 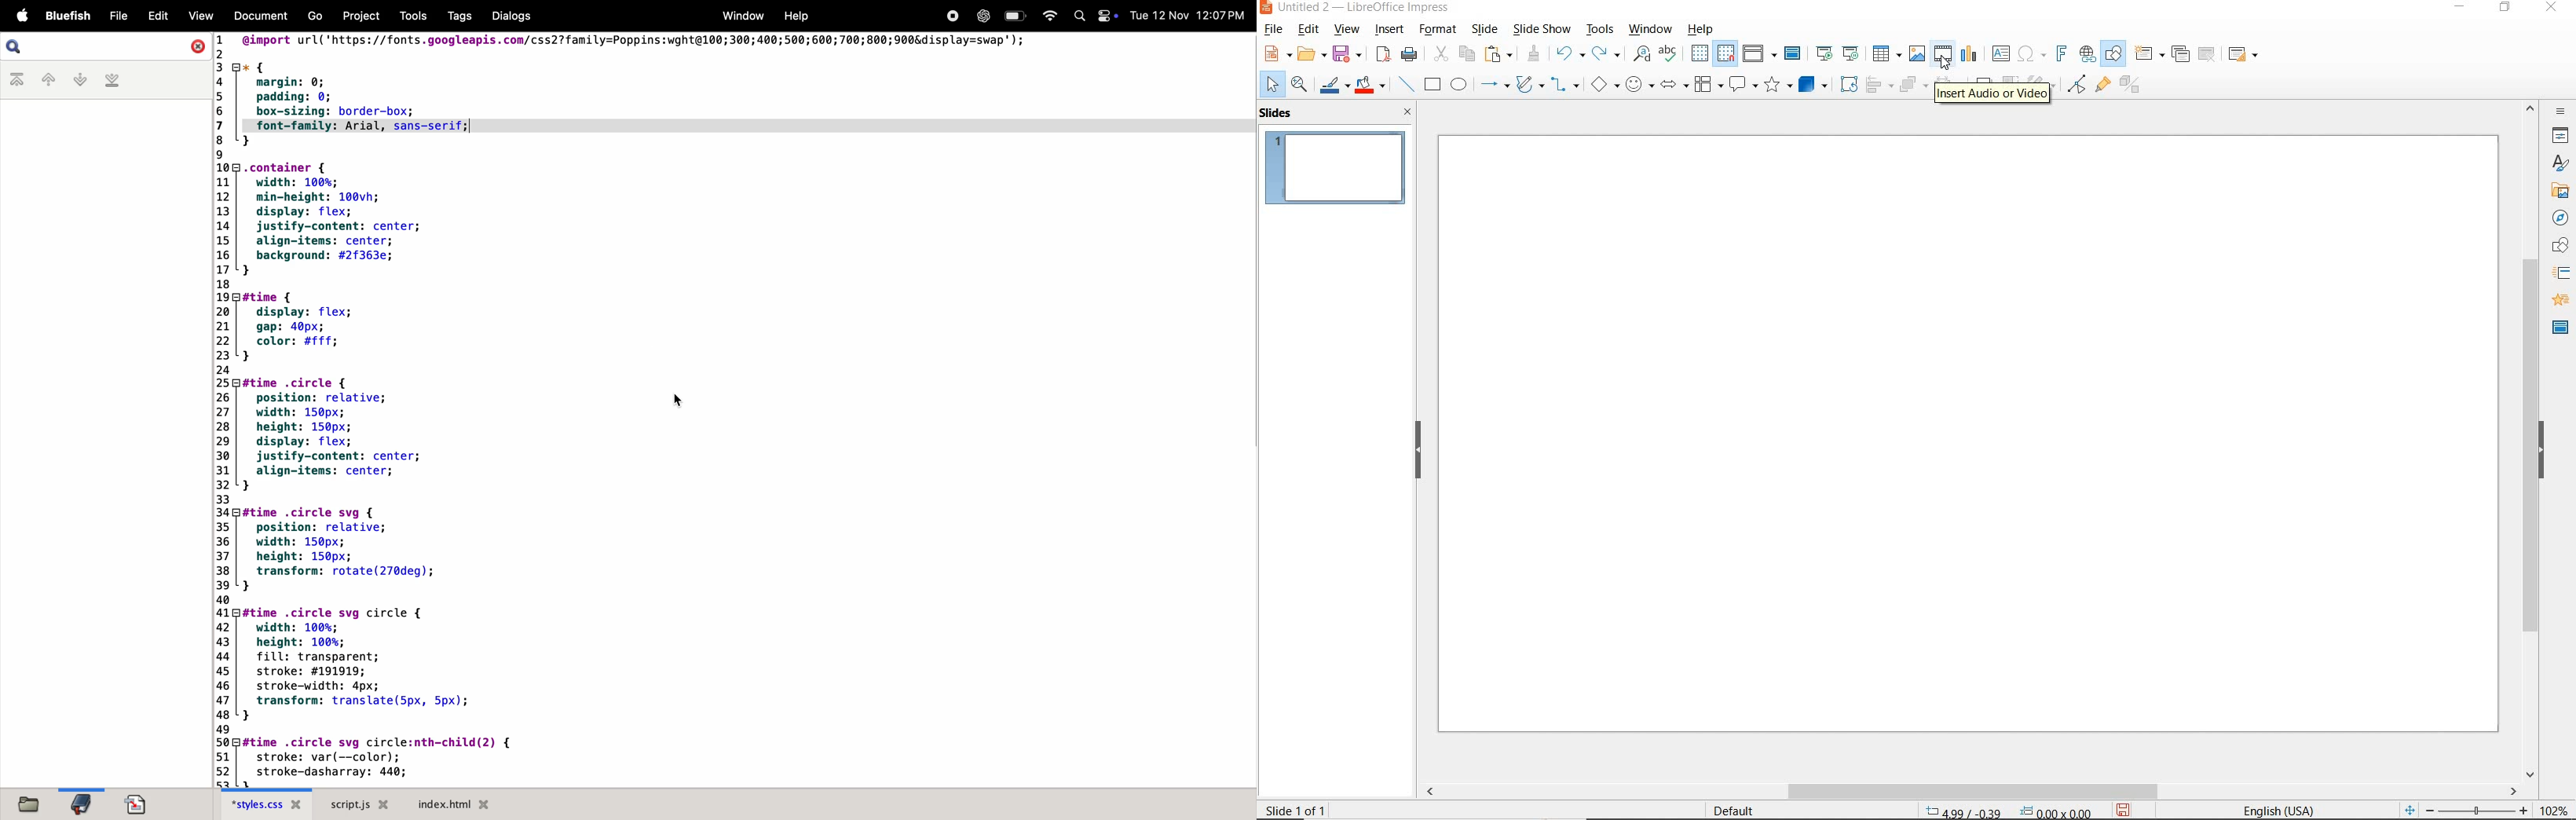 I want to click on FILL COLOR, so click(x=1372, y=86).